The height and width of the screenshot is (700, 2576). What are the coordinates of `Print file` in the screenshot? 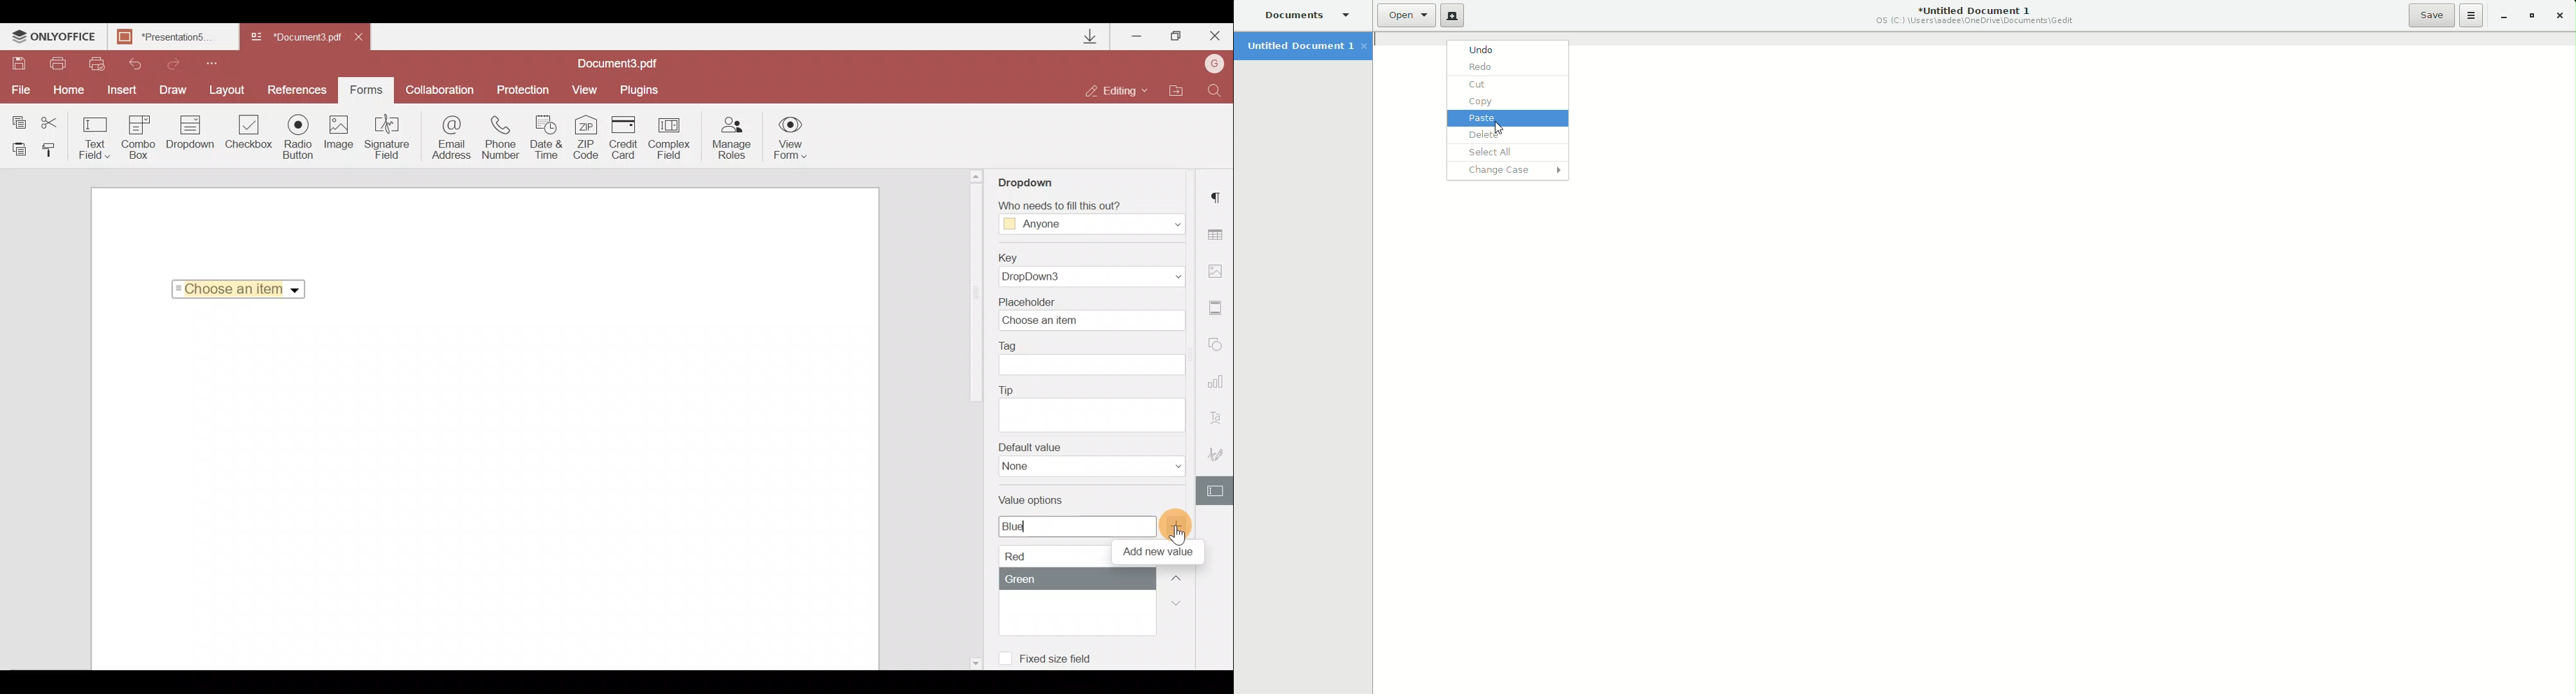 It's located at (62, 64).